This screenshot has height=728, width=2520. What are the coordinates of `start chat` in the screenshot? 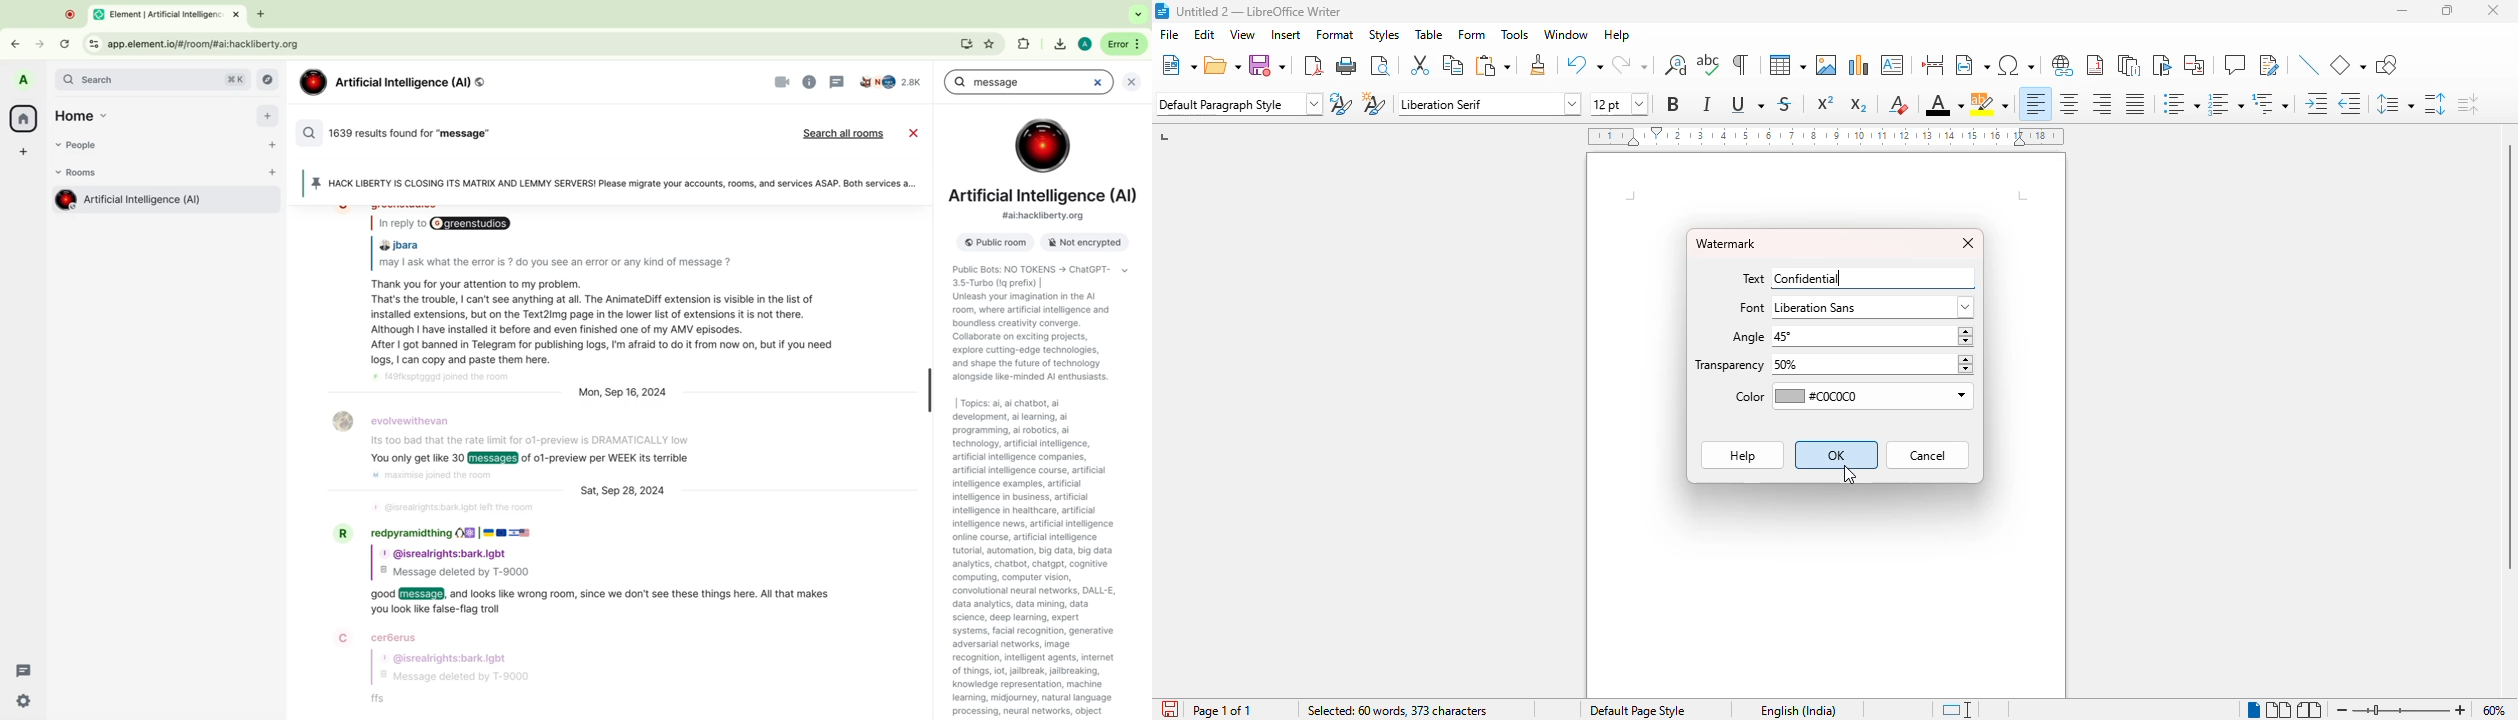 It's located at (272, 150).